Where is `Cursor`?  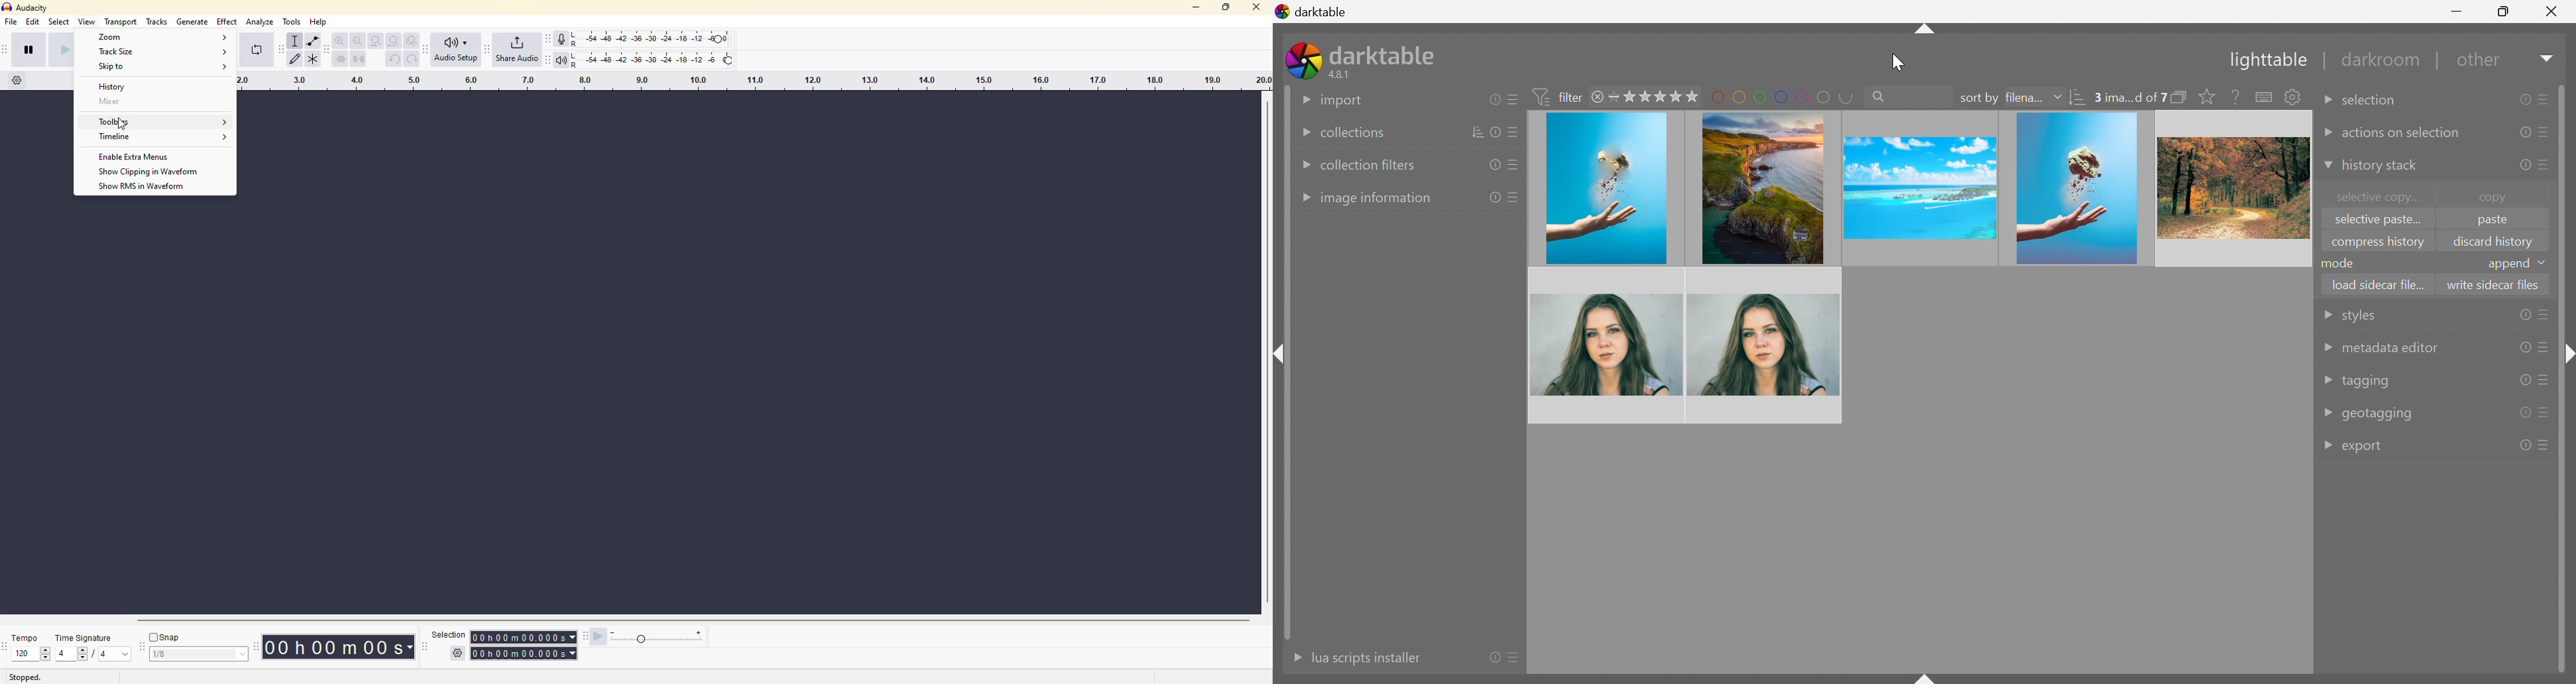
Cursor is located at coordinates (1899, 61).